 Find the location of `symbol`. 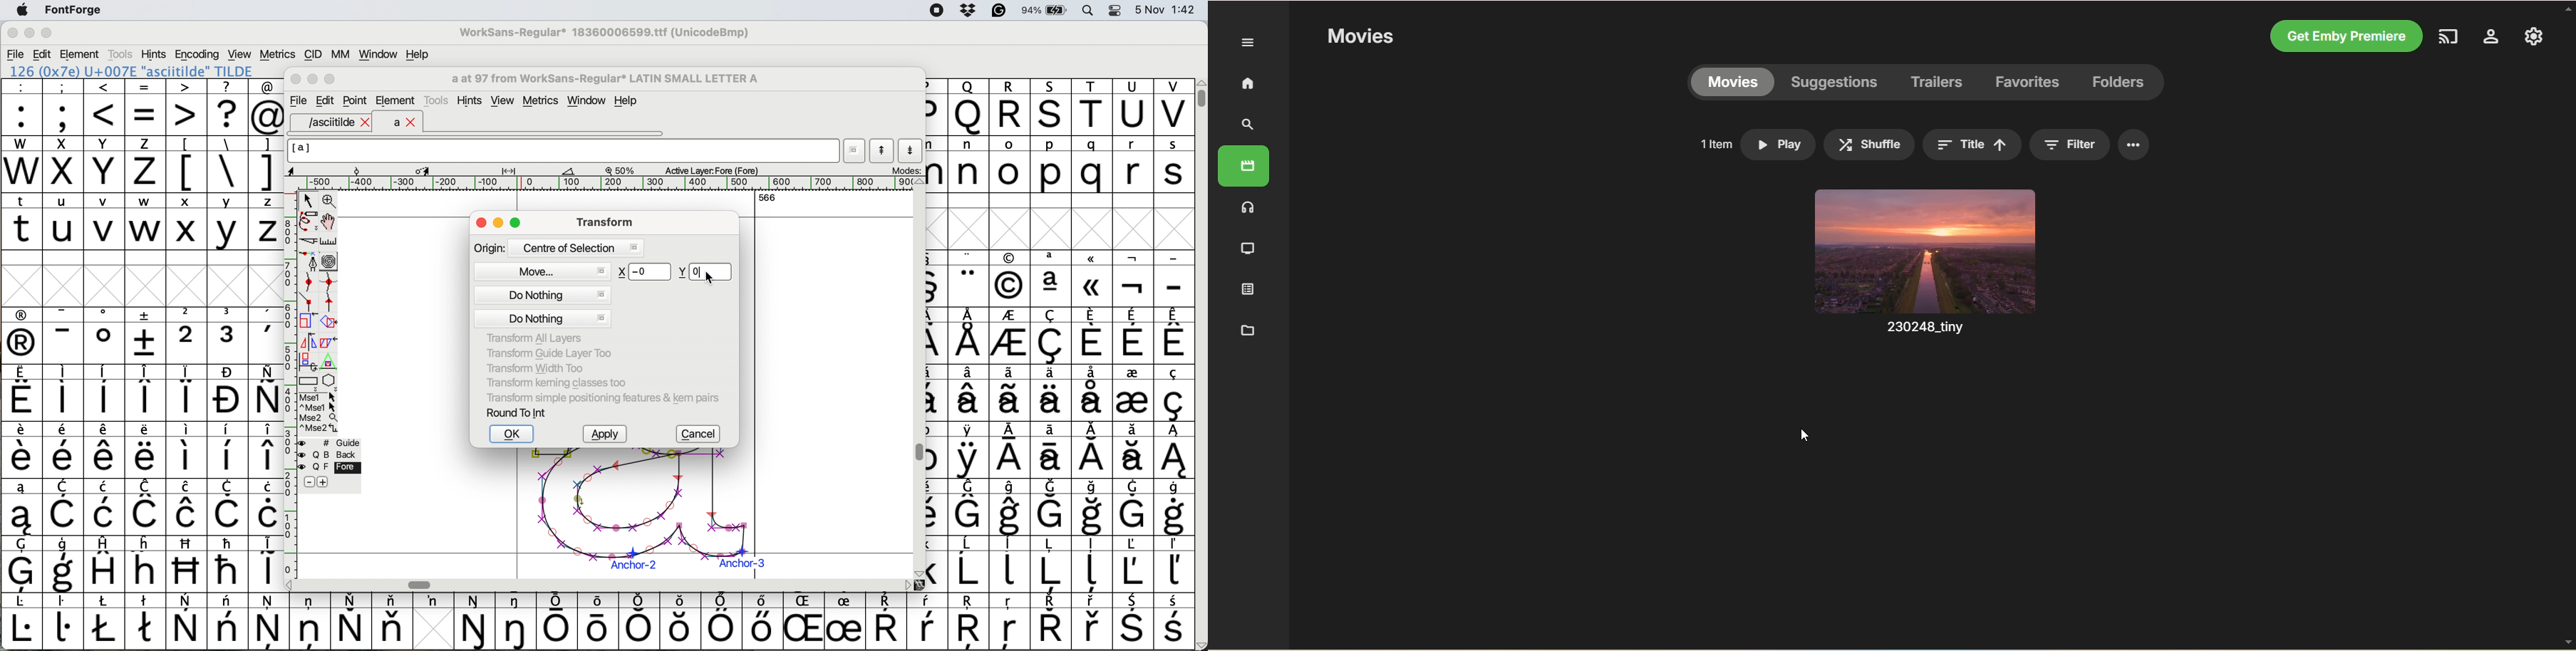

symbol is located at coordinates (146, 392).